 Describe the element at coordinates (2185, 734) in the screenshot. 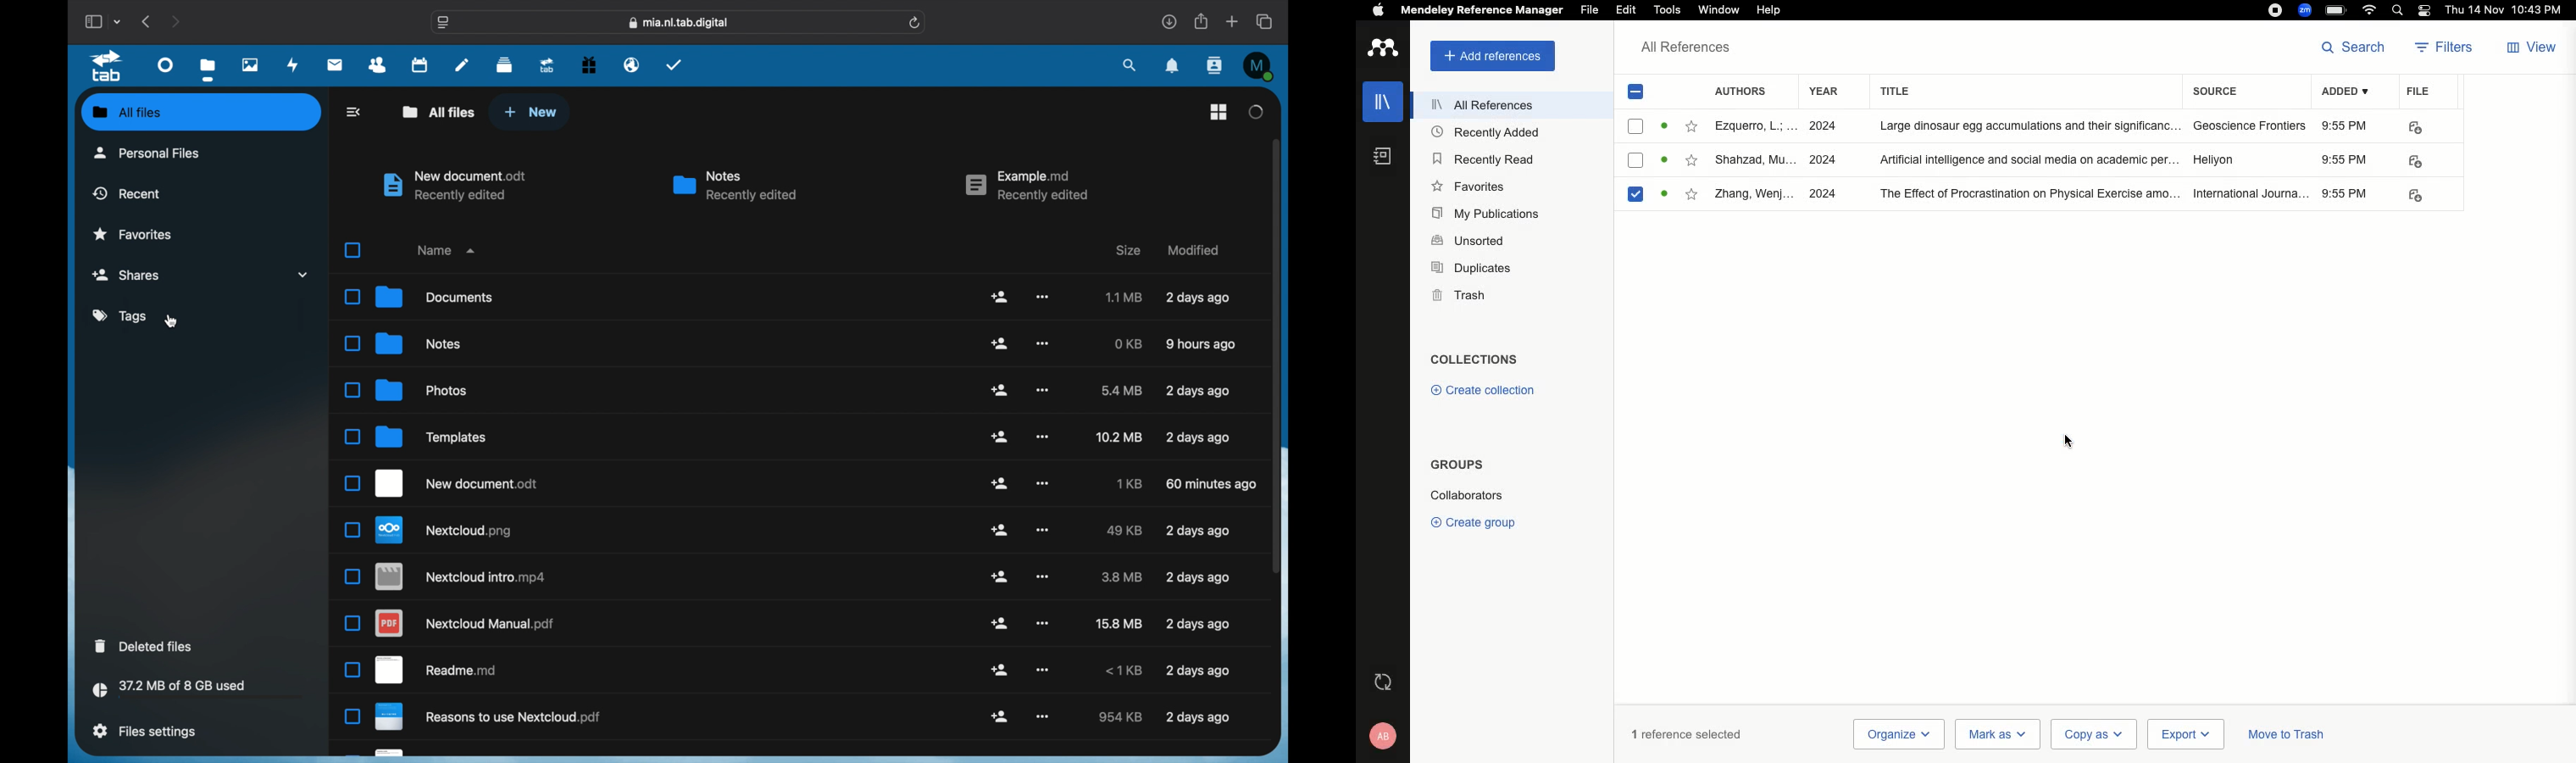

I see `Export` at that location.